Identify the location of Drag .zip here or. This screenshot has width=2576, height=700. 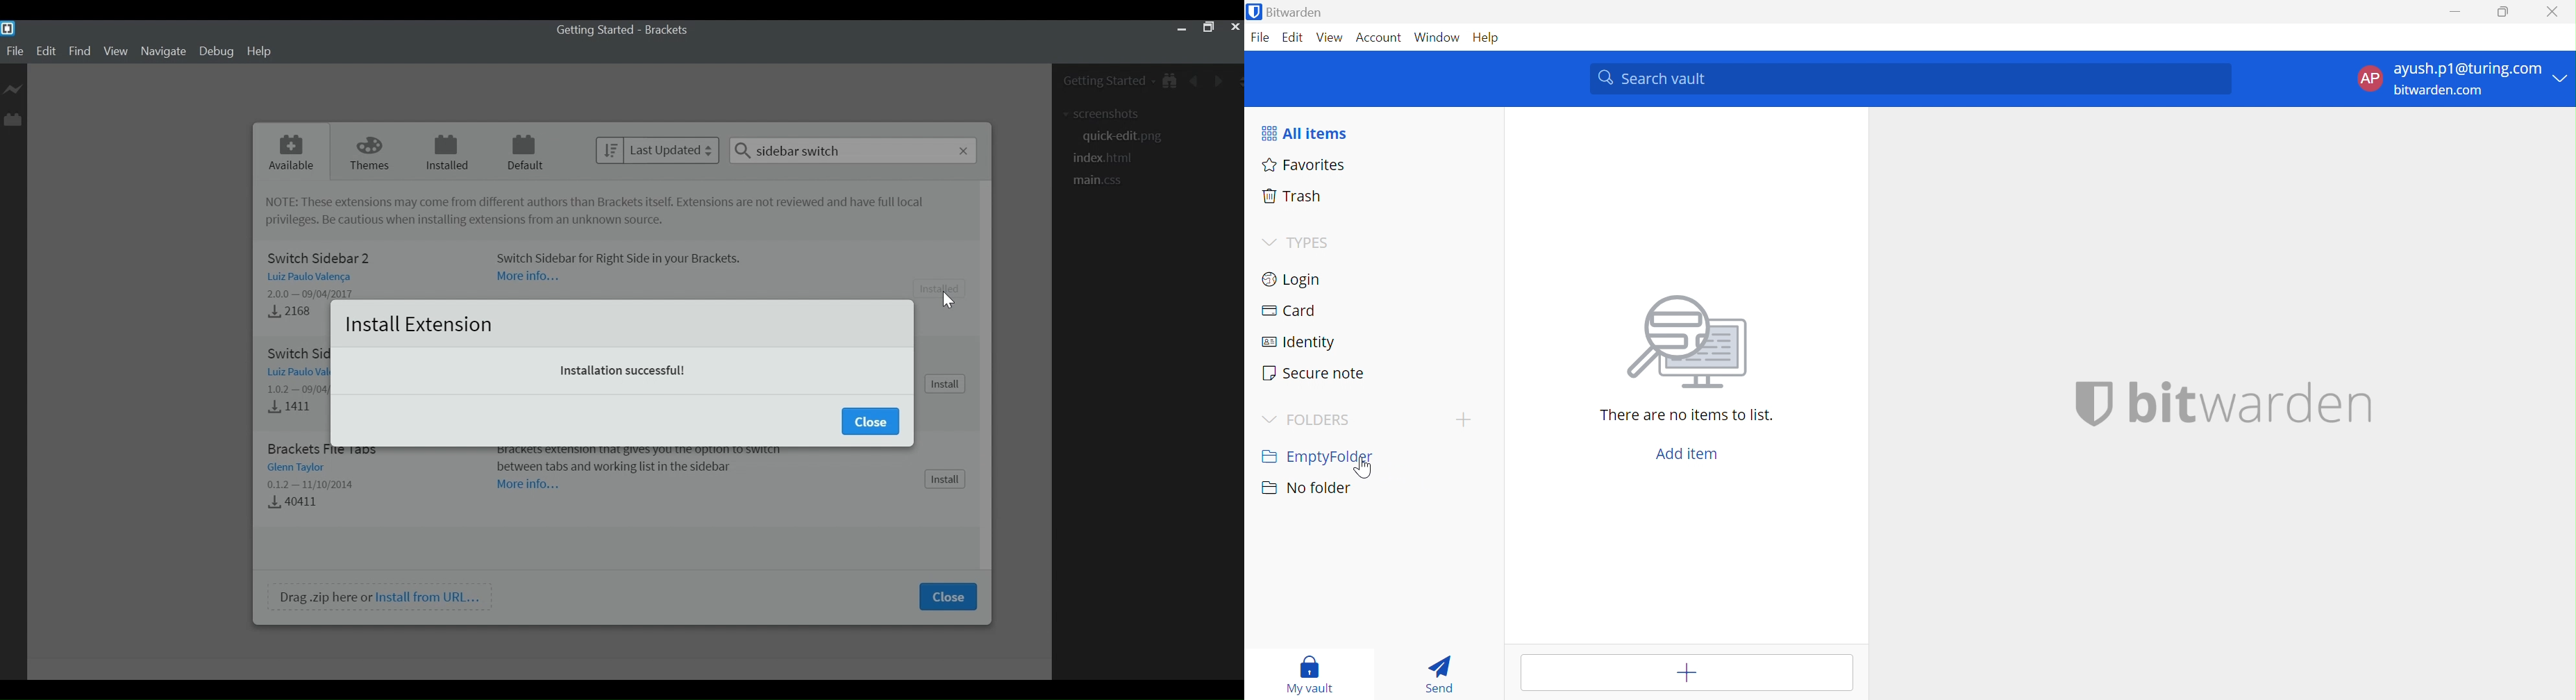
(324, 597).